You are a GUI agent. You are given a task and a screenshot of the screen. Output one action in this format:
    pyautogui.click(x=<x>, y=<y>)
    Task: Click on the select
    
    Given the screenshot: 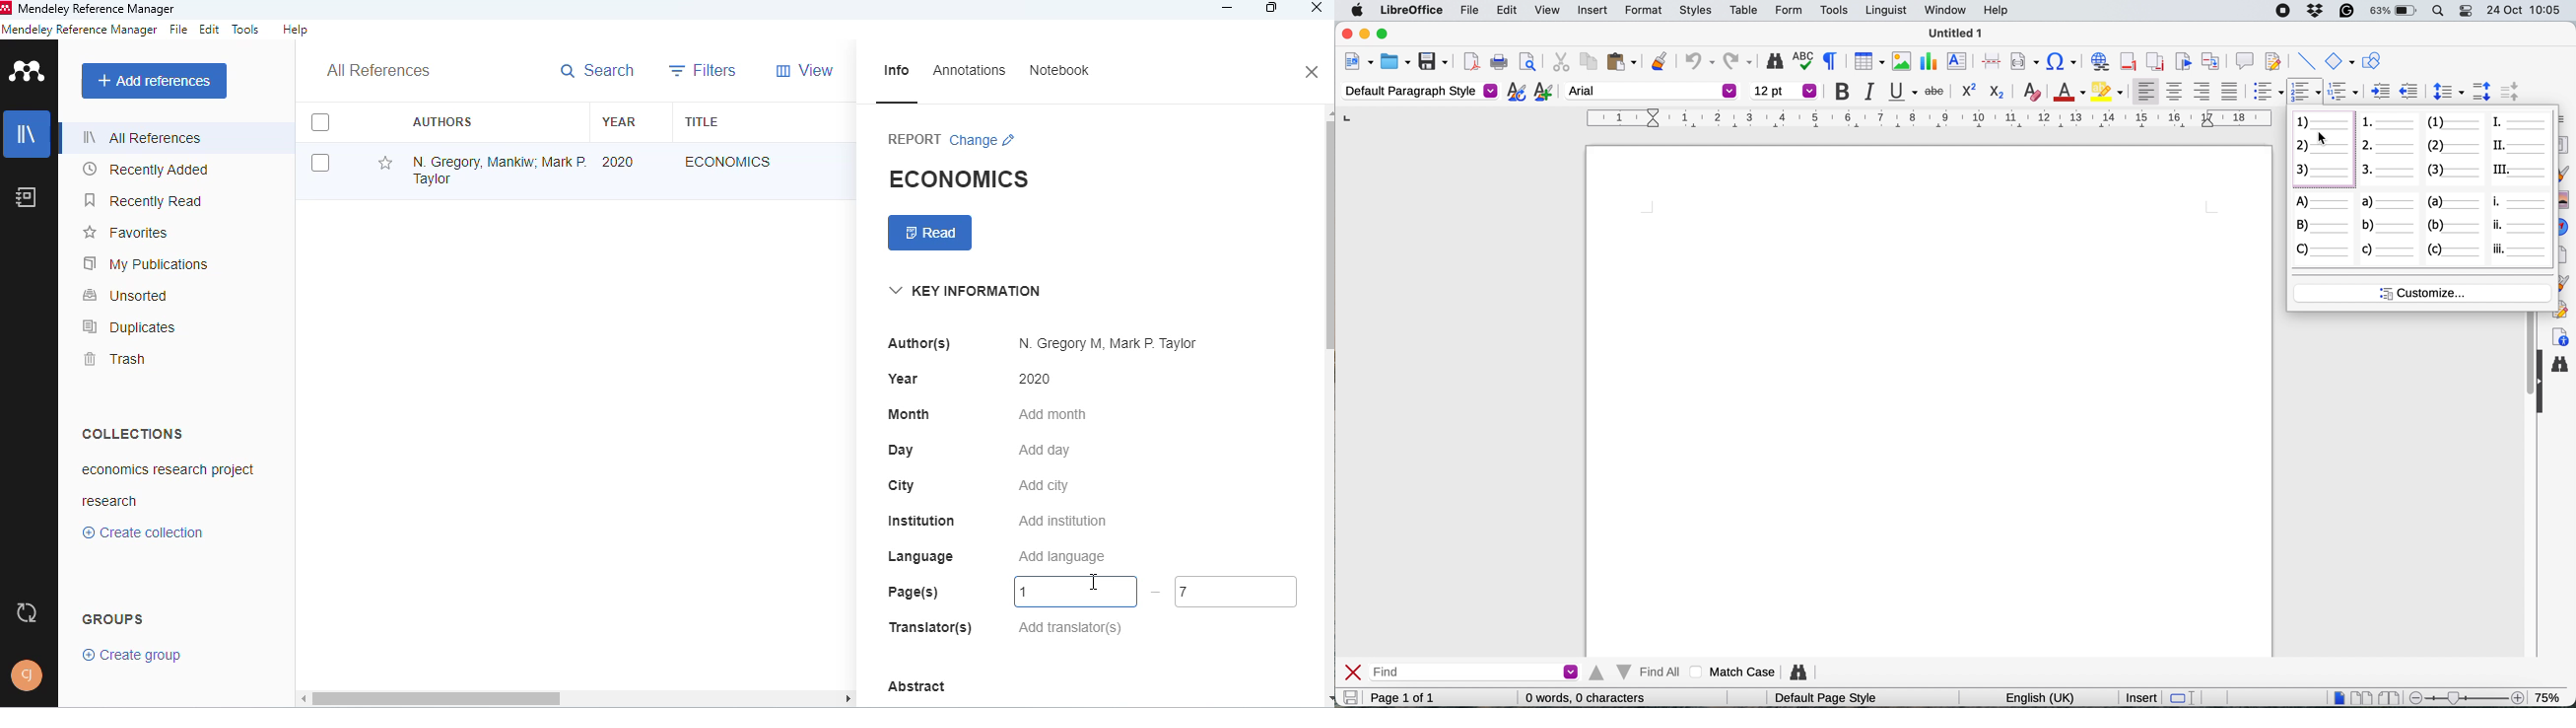 What is the action you would take?
    pyautogui.click(x=320, y=121)
    